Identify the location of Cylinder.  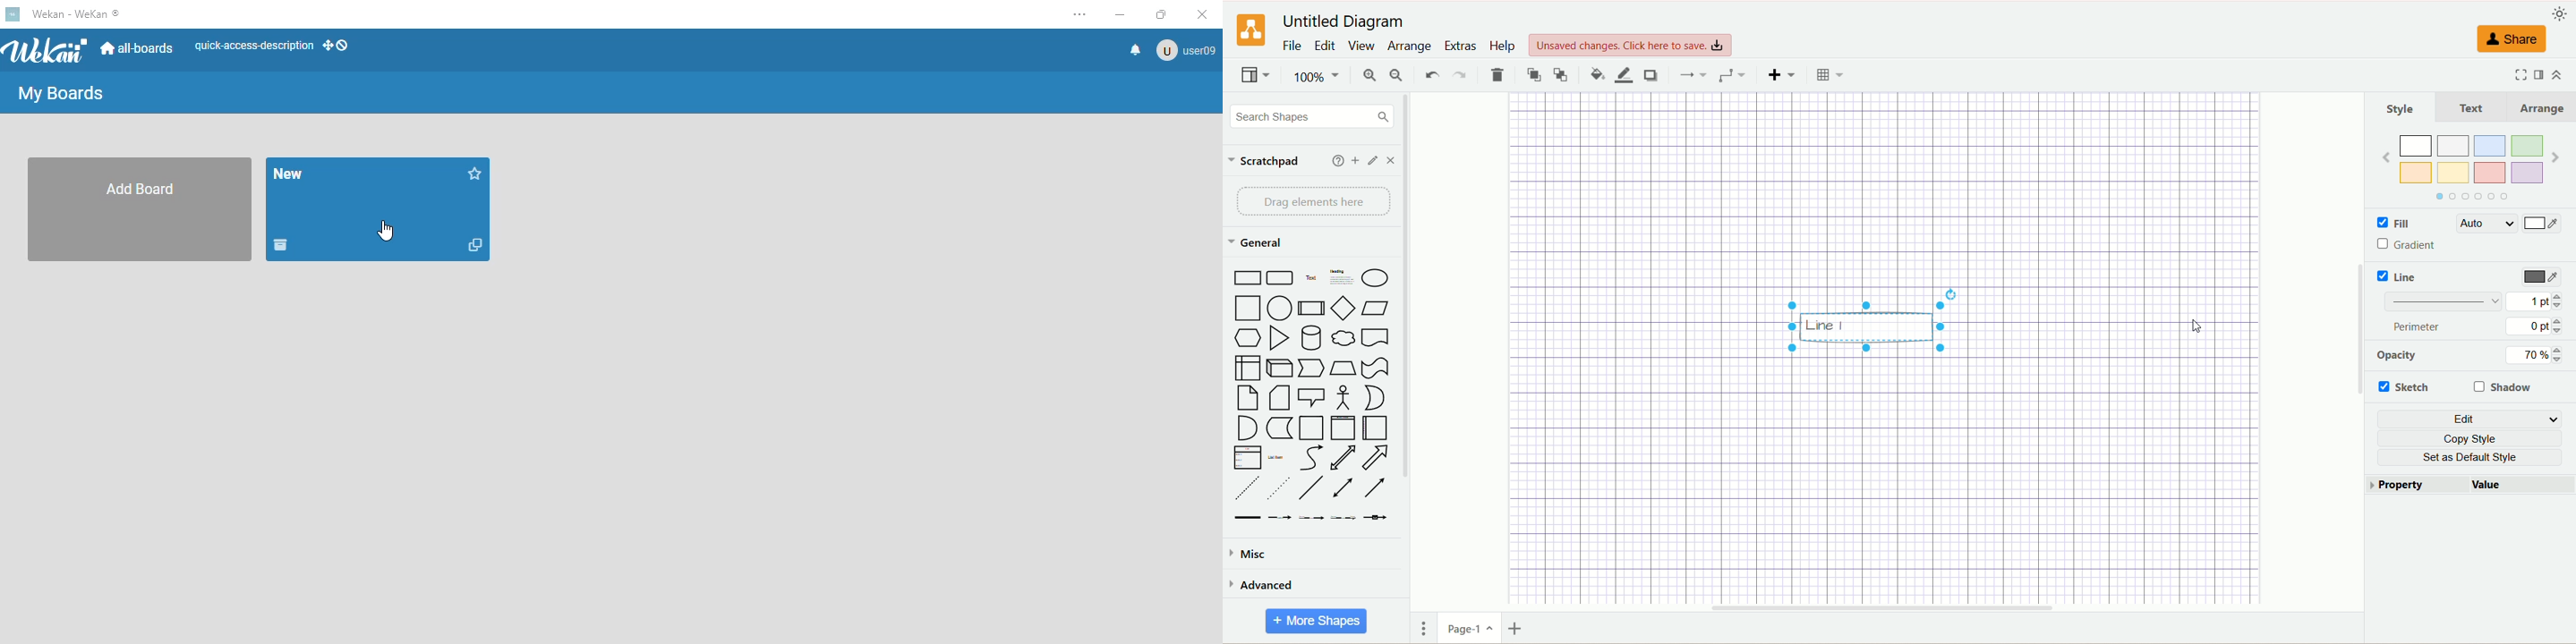
(1311, 338).